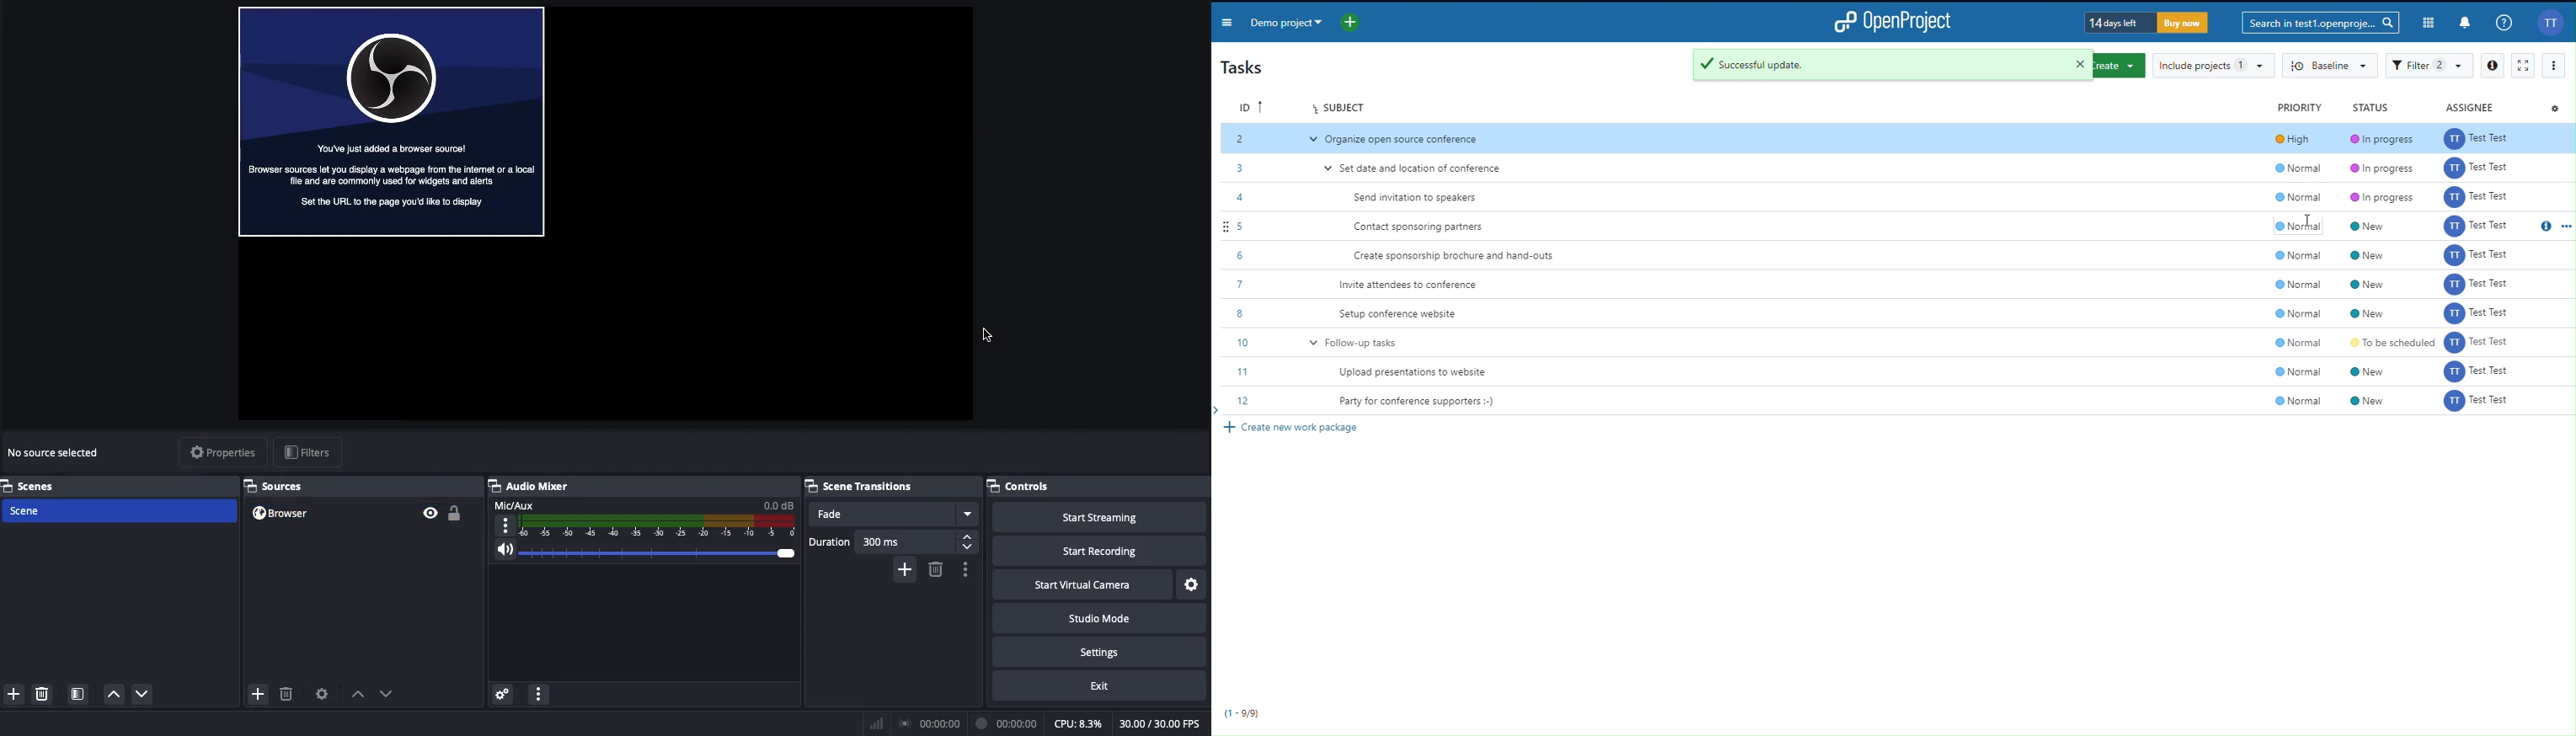  I want to click on Unlock, so click(456, 515).